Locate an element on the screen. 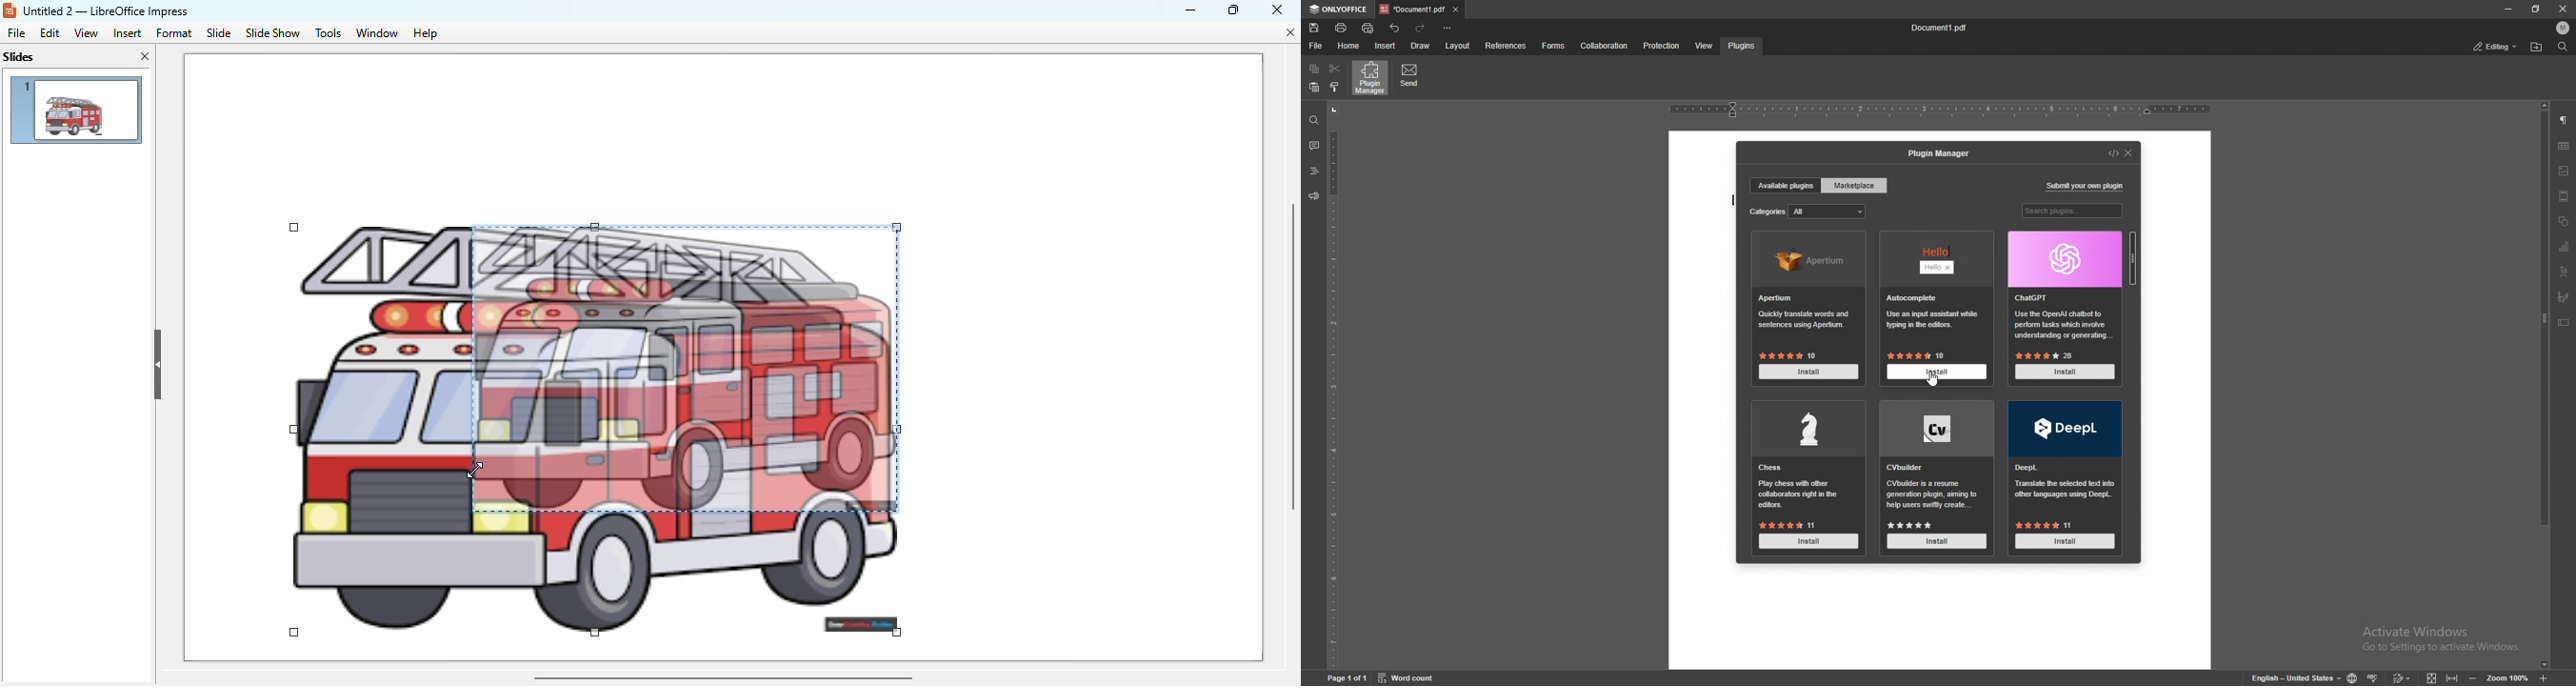 This screenshot has width=2576, height=700. corner handles is located at coordinates (896, 631).